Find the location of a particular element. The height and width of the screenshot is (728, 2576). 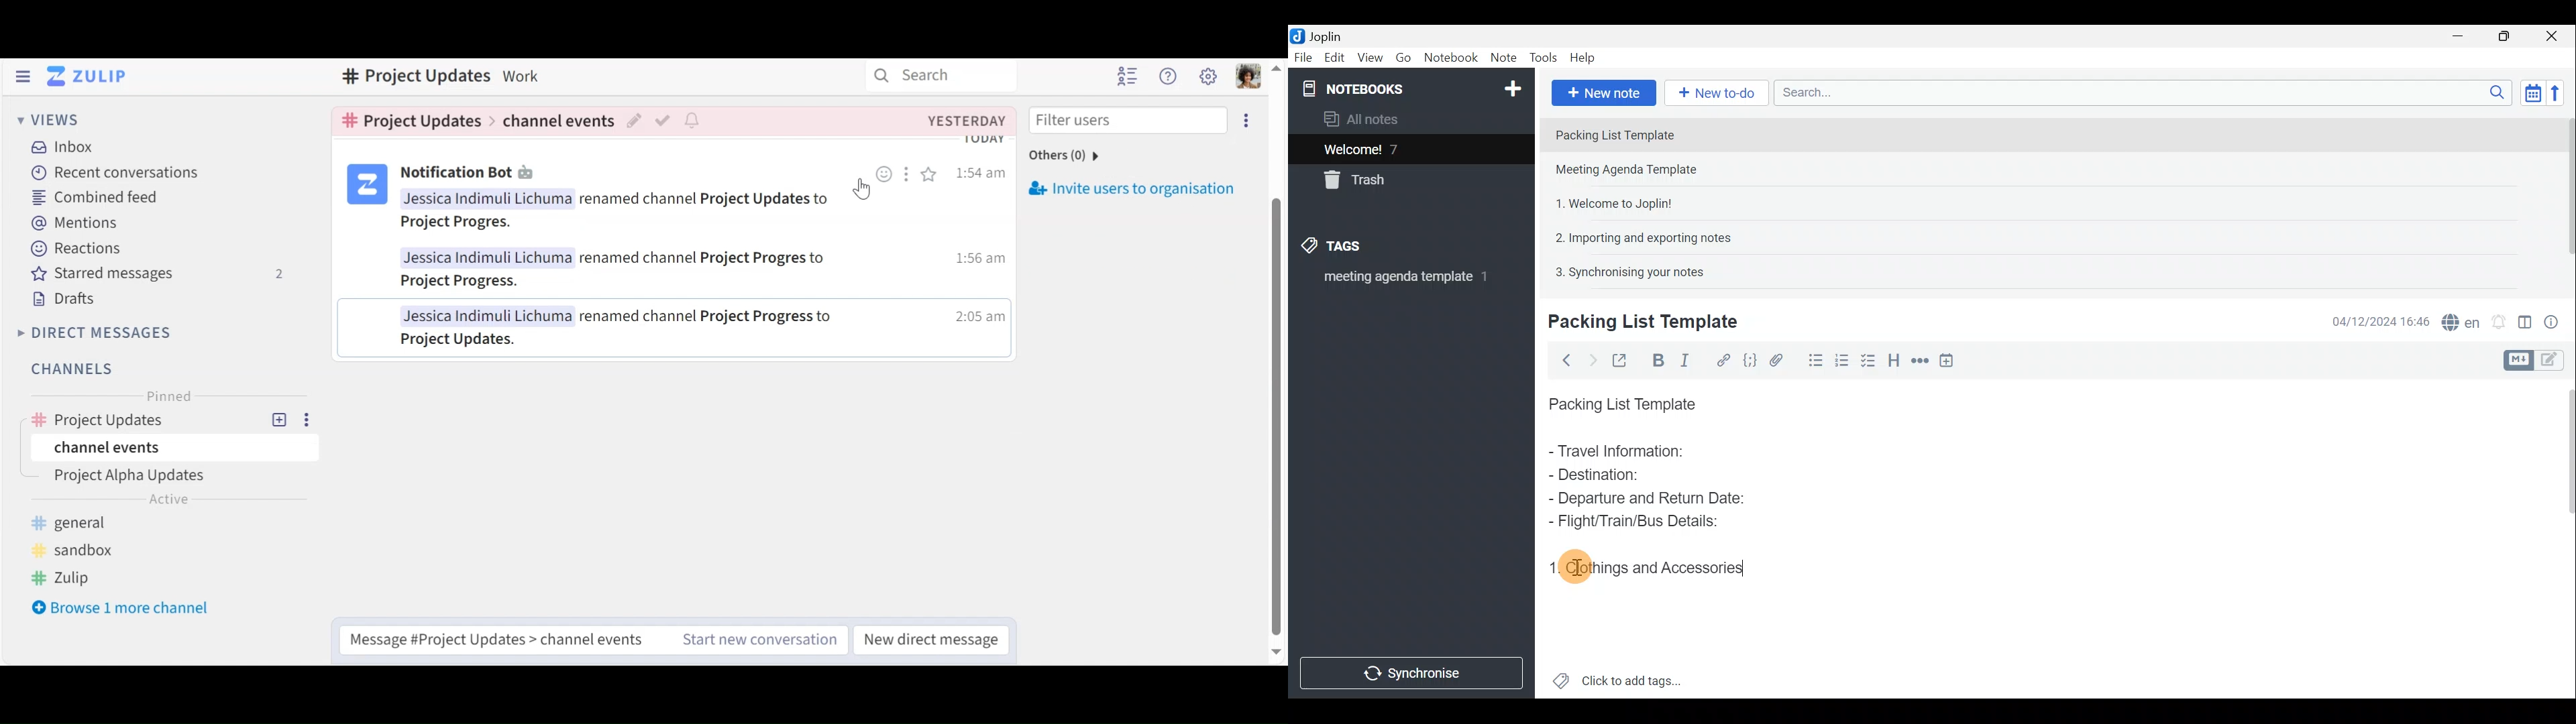

Attach file is located at coordinates (1776, 359).